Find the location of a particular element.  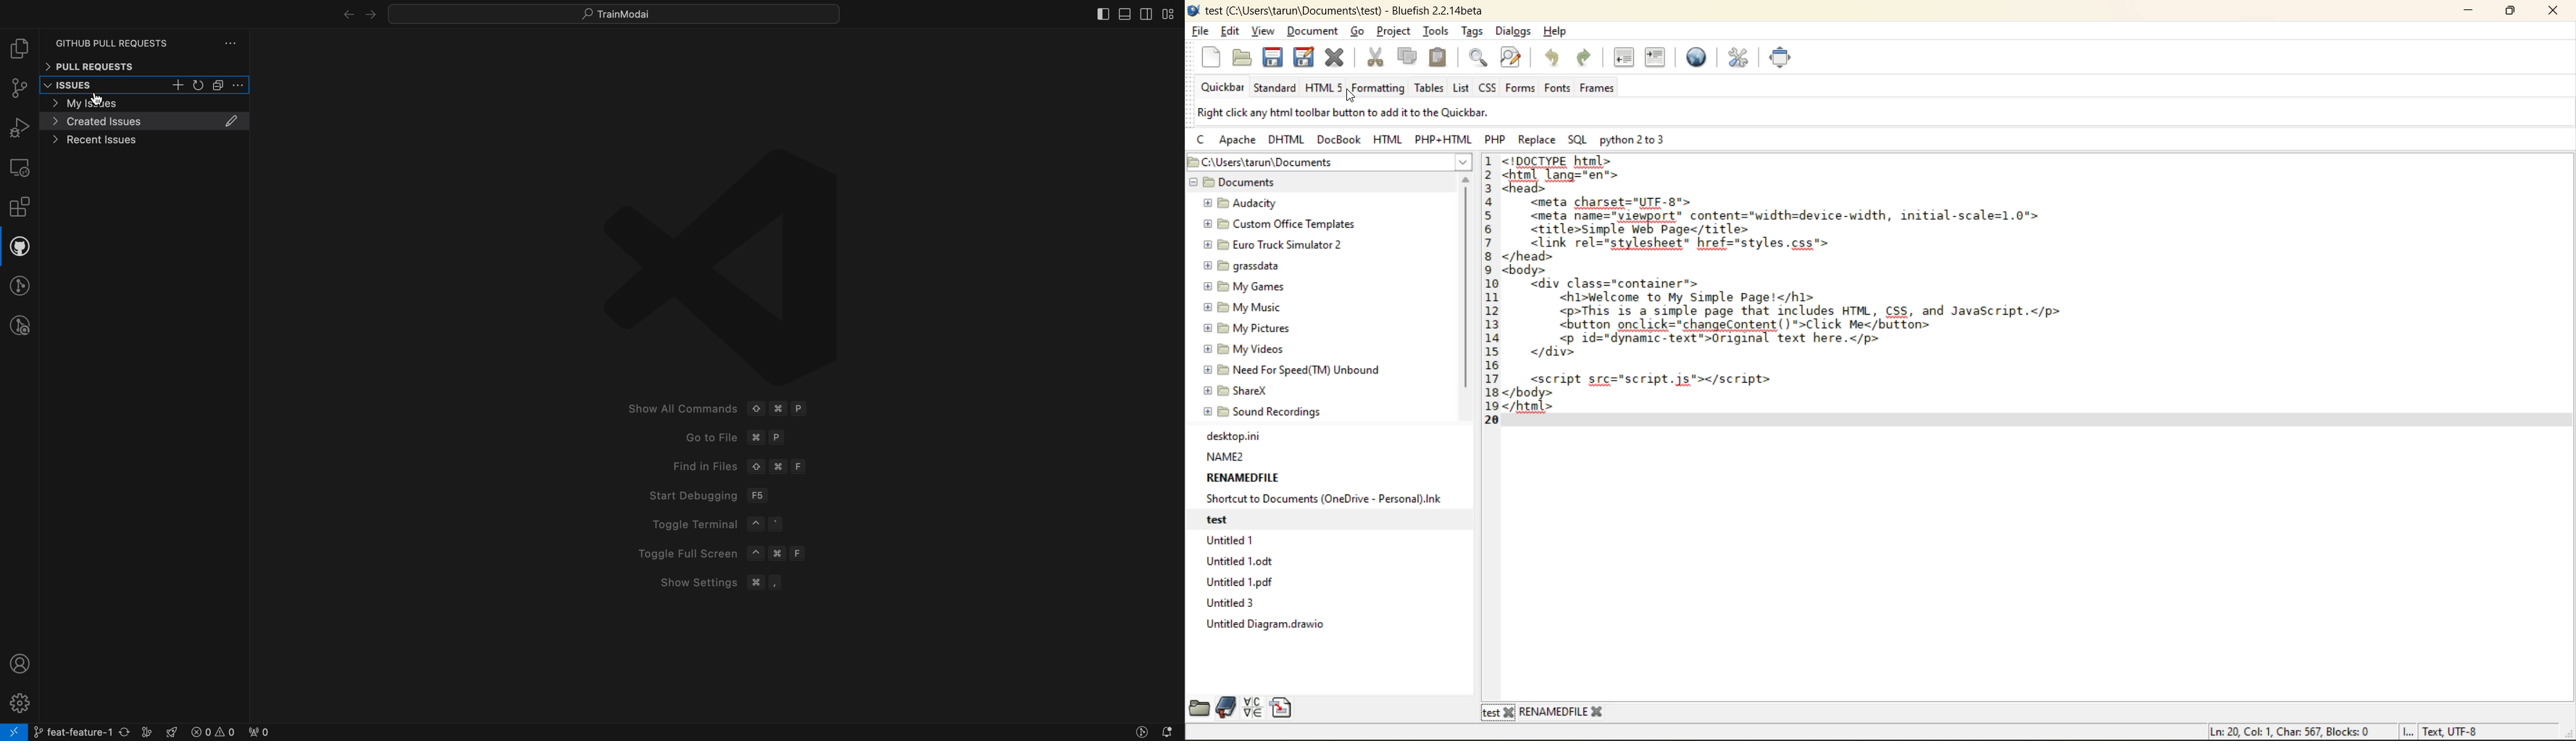

save as is located at coordinates (1304, 58).